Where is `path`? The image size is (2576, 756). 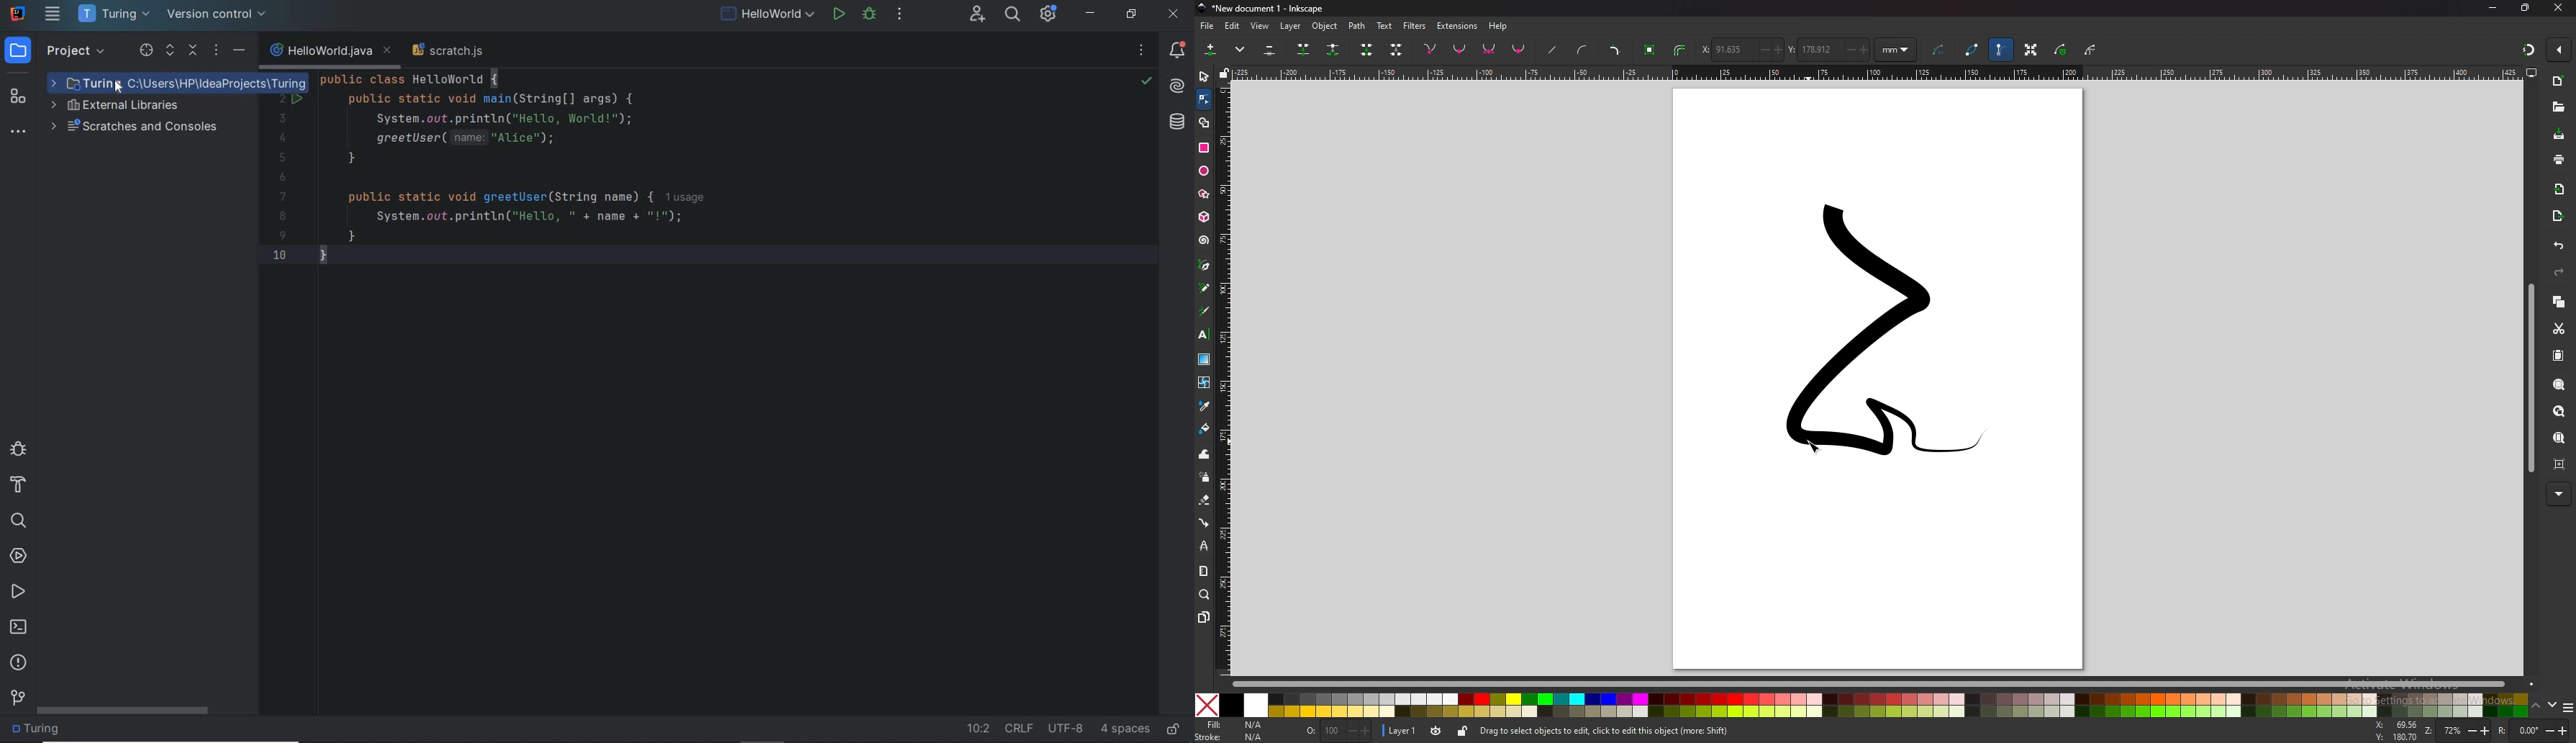
path is located at coordinates (1357, 26).